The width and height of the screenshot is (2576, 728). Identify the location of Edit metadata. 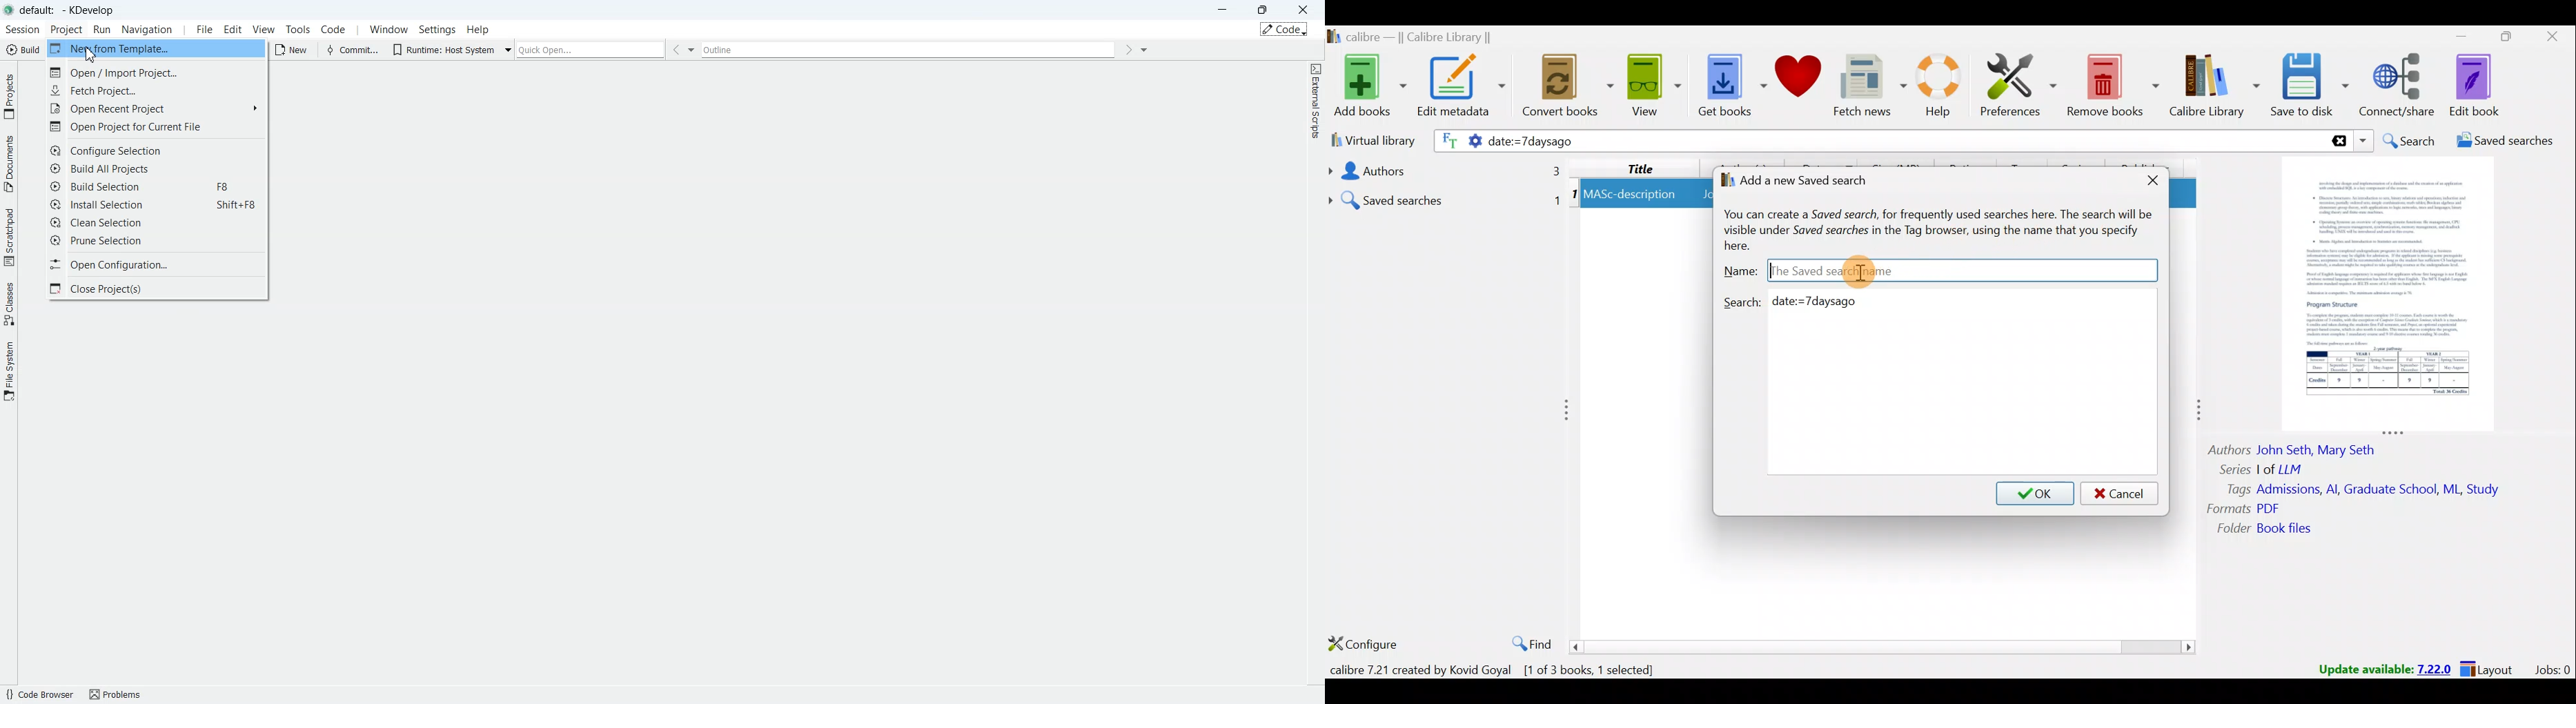
(1464, 88).